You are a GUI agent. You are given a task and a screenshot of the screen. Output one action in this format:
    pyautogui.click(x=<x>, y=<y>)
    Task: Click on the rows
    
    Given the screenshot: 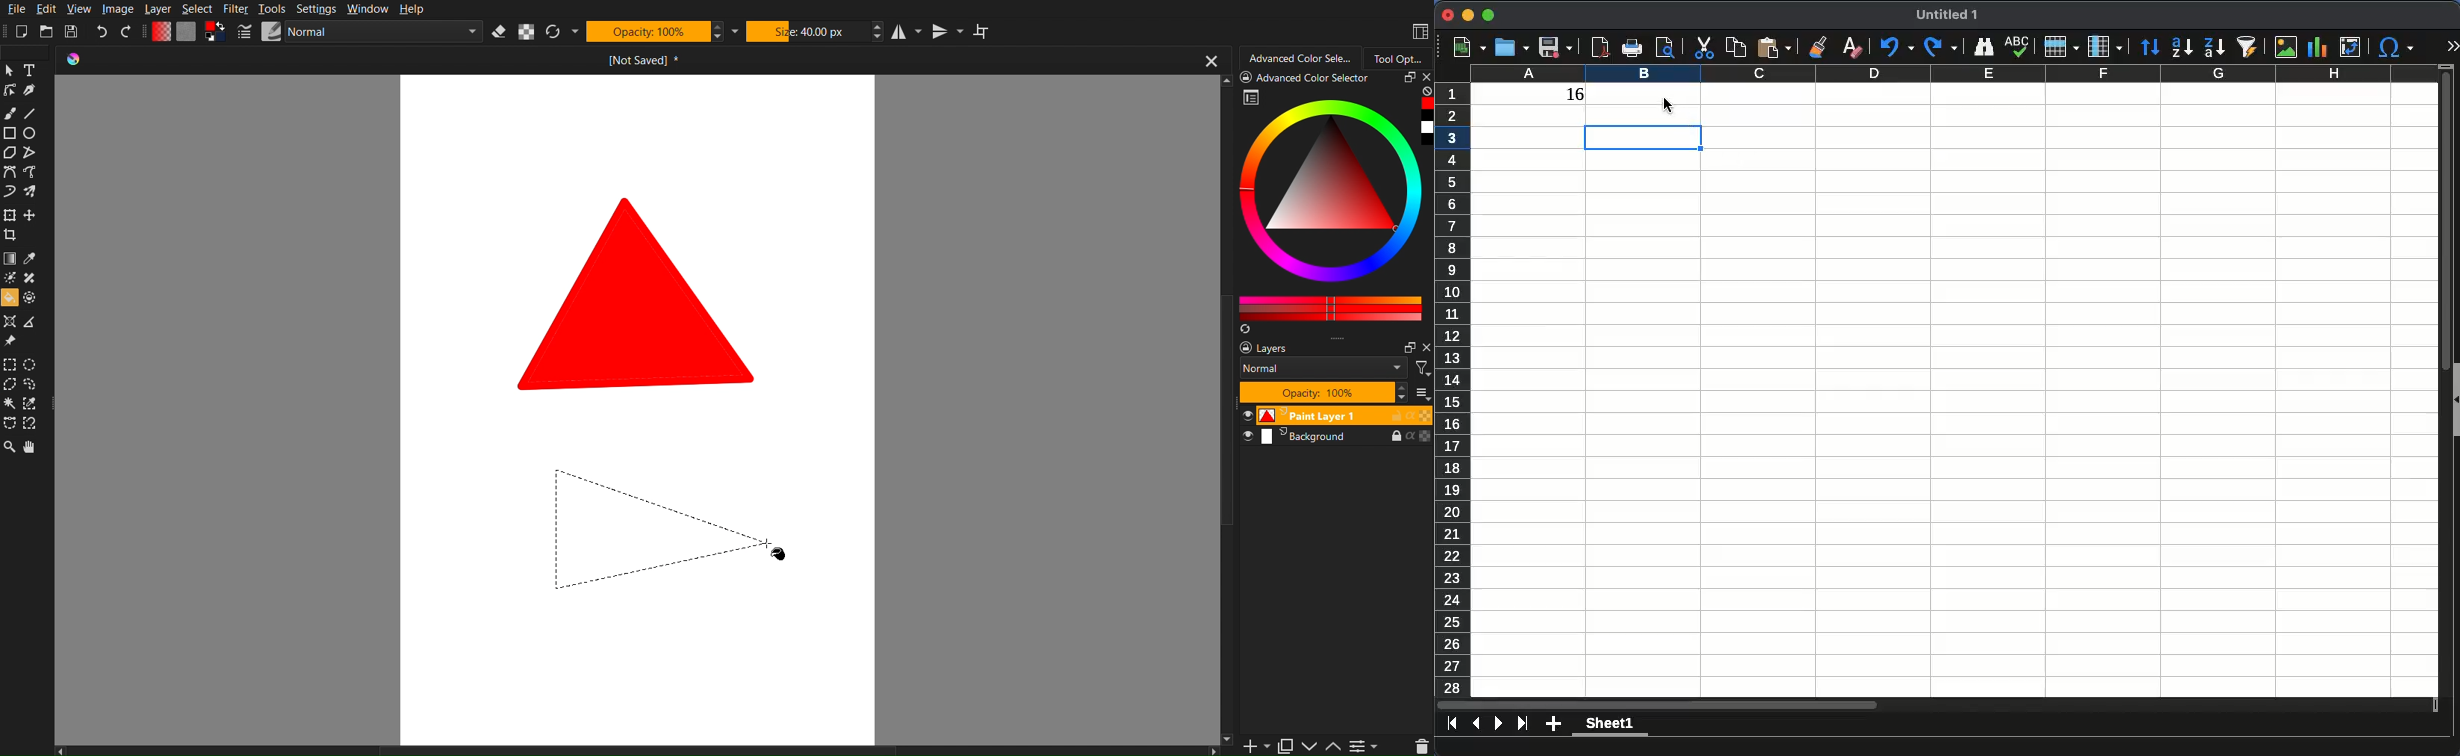 What is the action you would take?
    pyautogui.click(x=2062, y=47)
    